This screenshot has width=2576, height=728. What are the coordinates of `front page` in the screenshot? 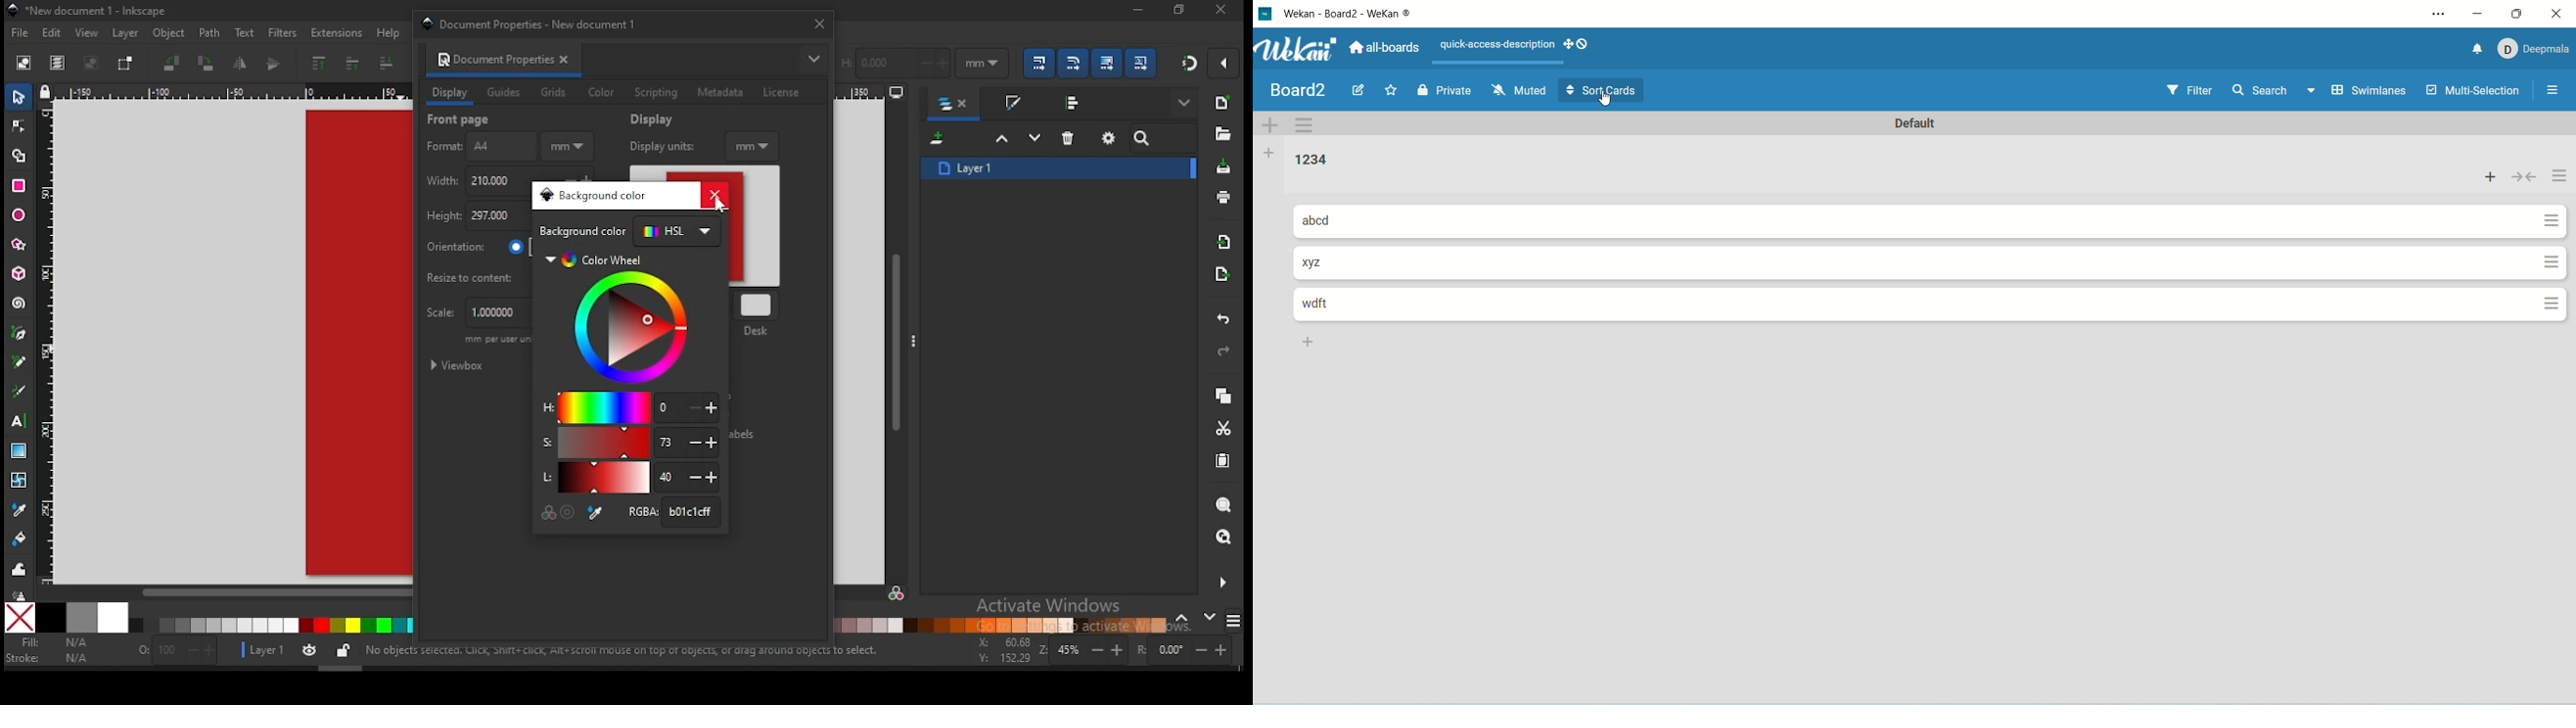 It's located at (460, 119).